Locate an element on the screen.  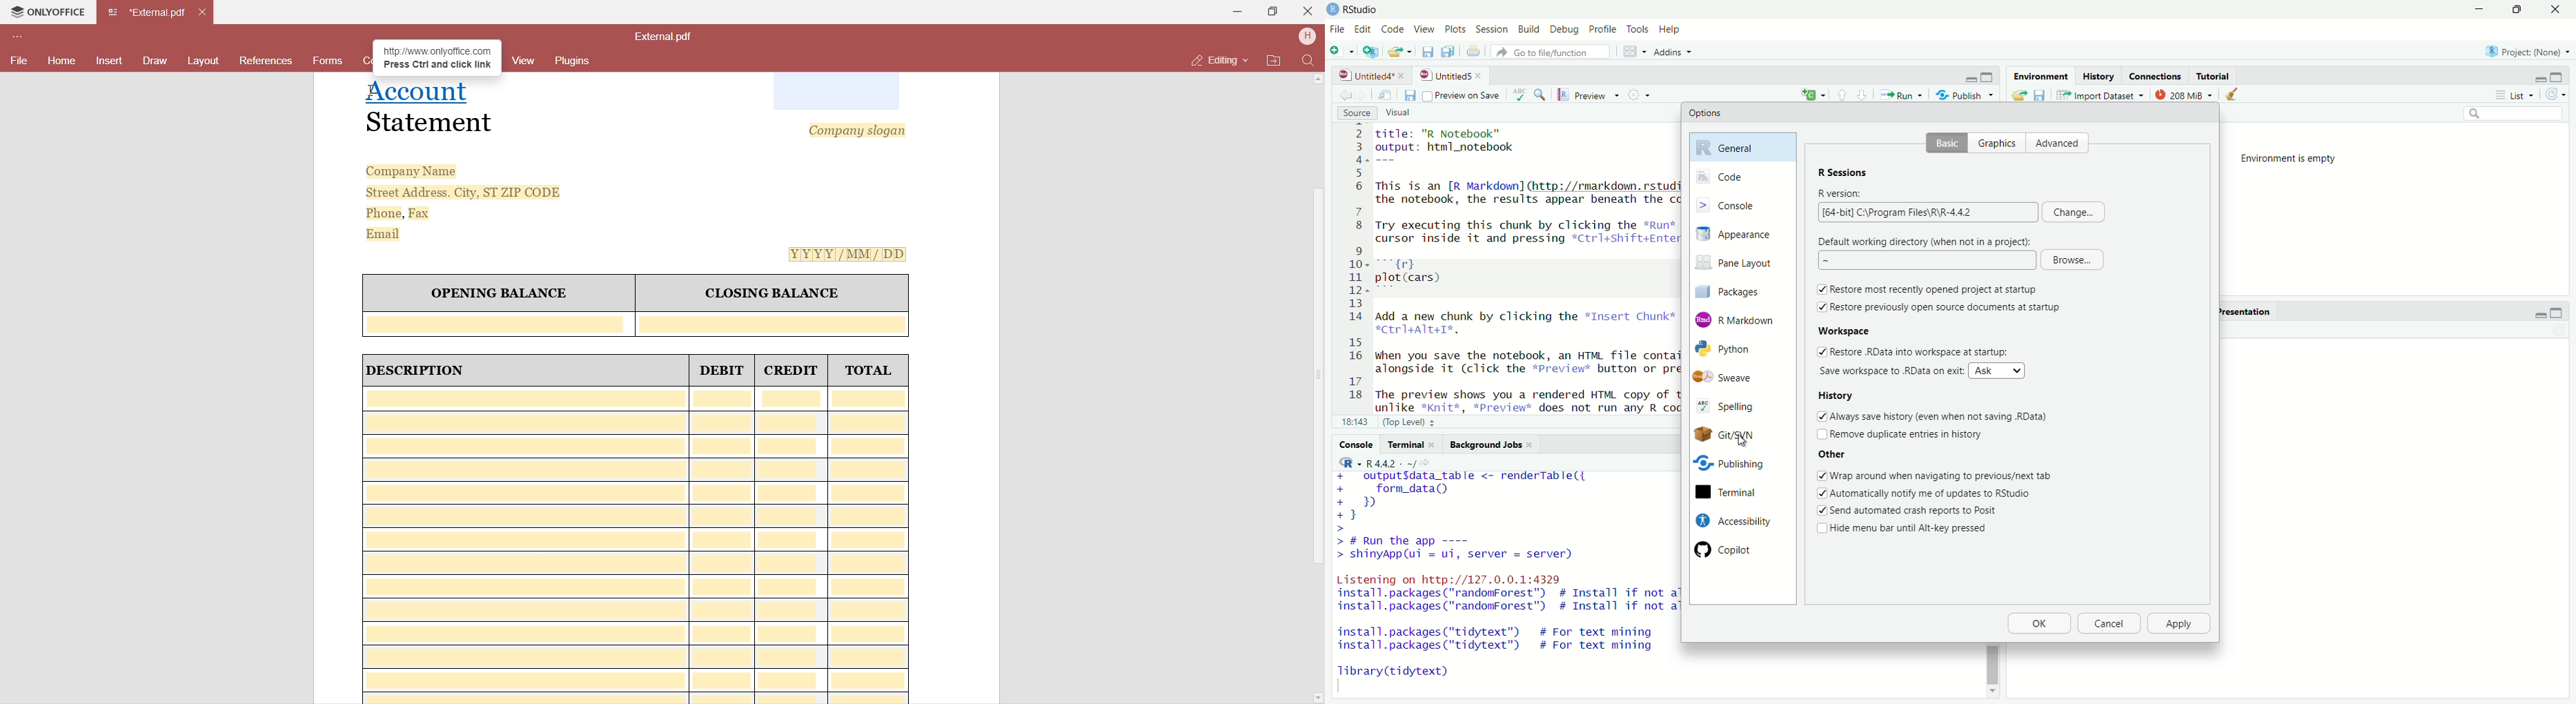
Profile is located at coordinates (1602, 30).